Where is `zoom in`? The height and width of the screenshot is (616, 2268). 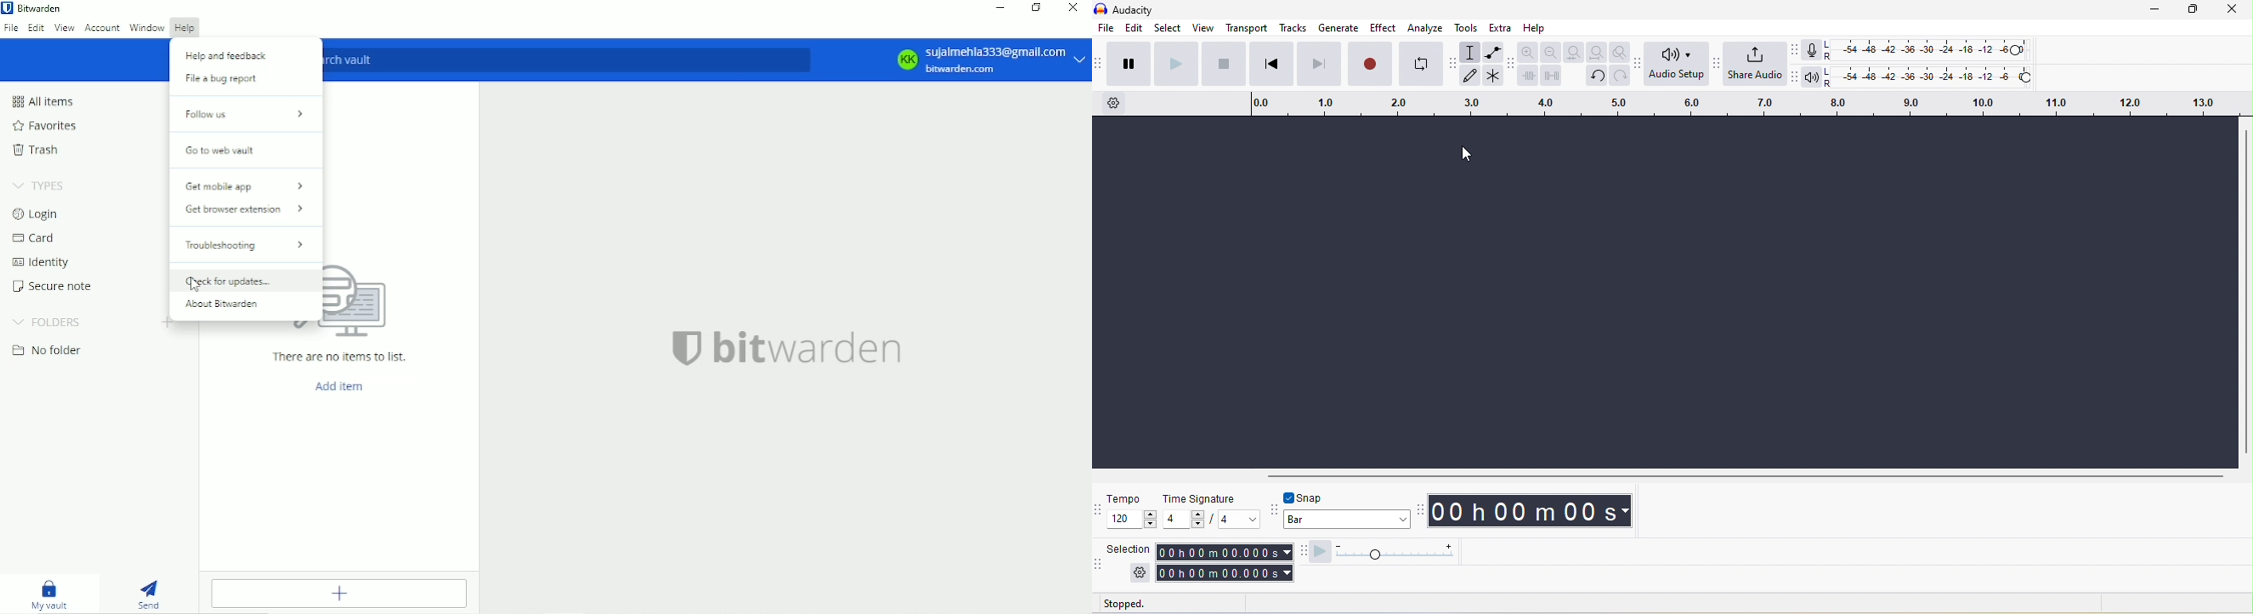
zoom in is located at coordinates (1528, 54).